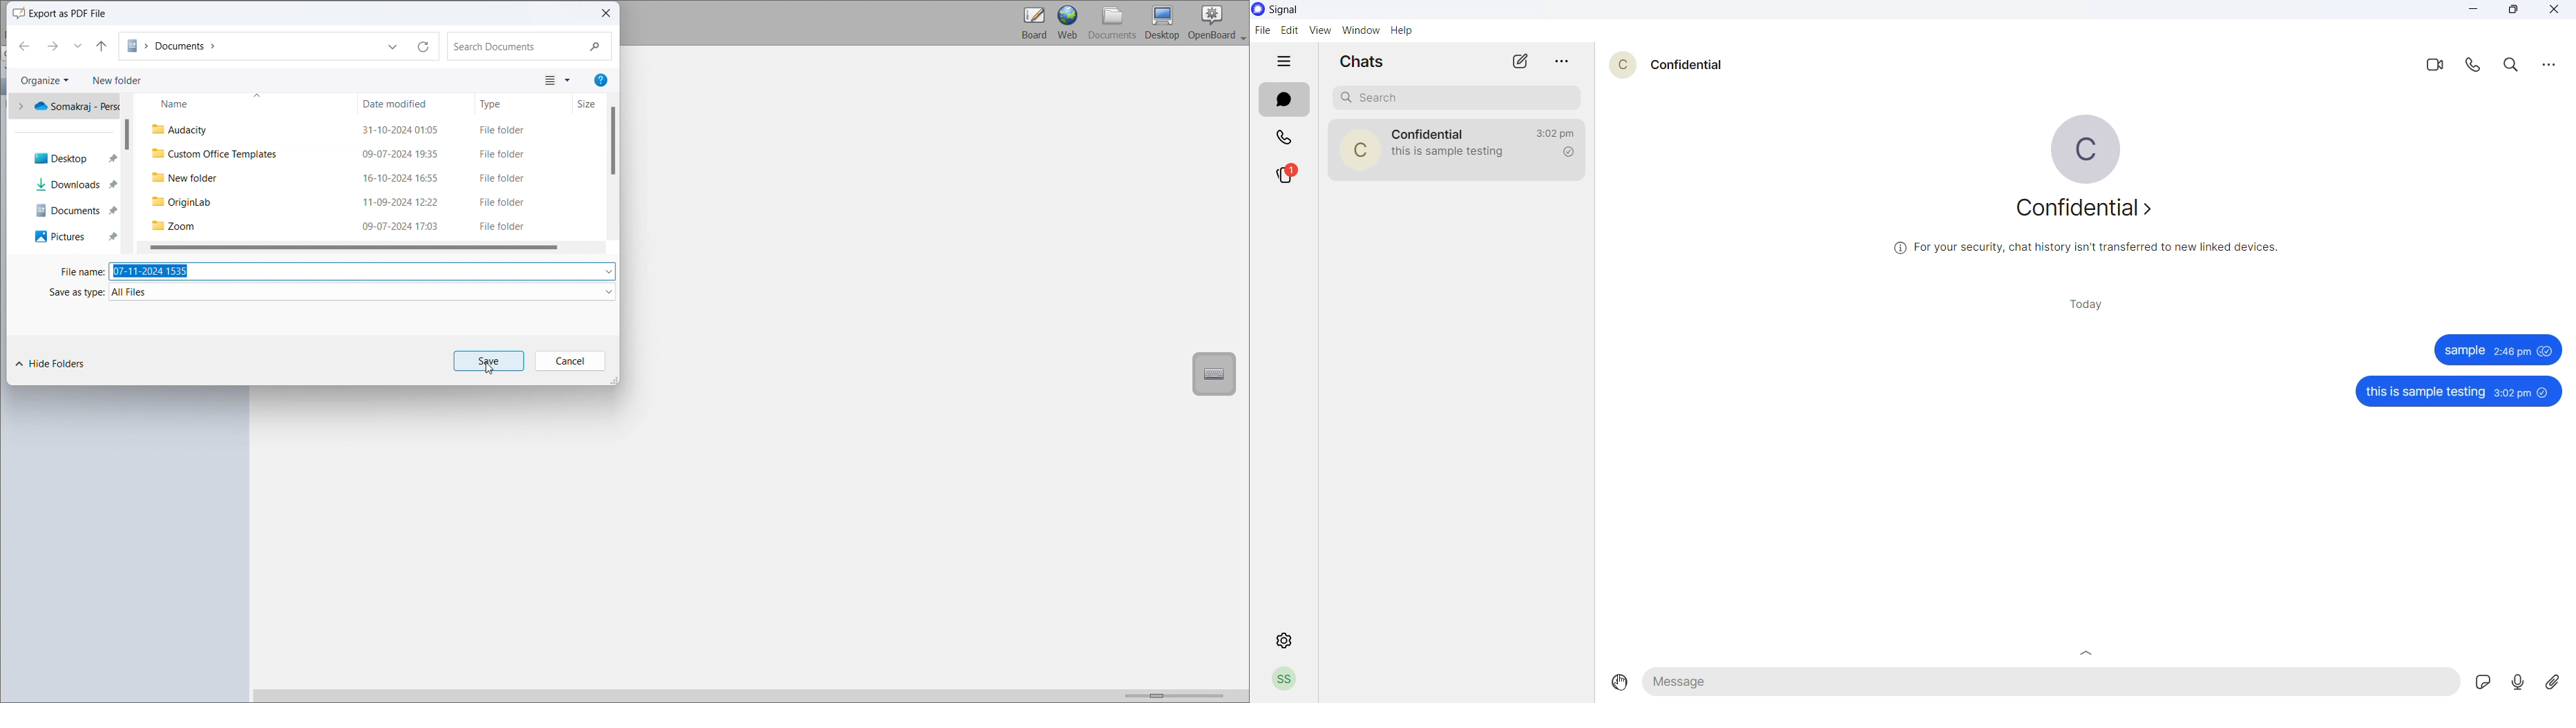 Image resolution: width=2576 pixels, height=728 pixels. I want to click on documents, so click(69, 212).